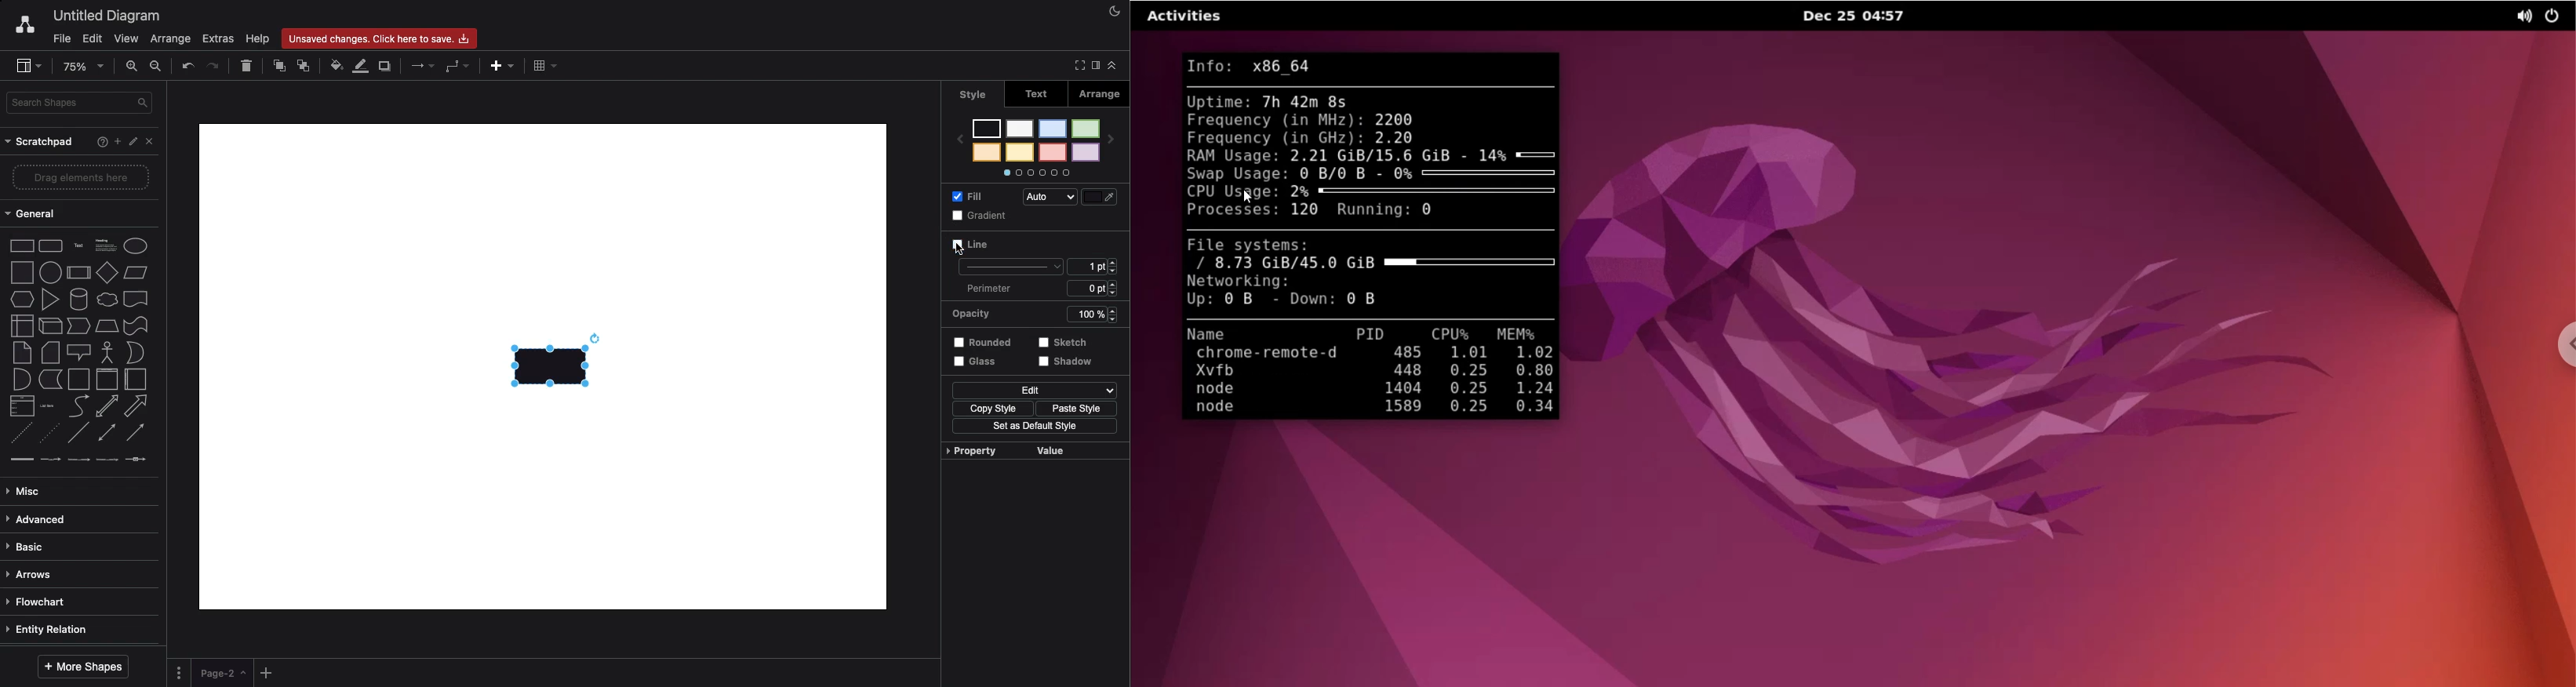 The width and height of the screenshot is (2576, 700). I want to click on More shapes, so click(86, 666).